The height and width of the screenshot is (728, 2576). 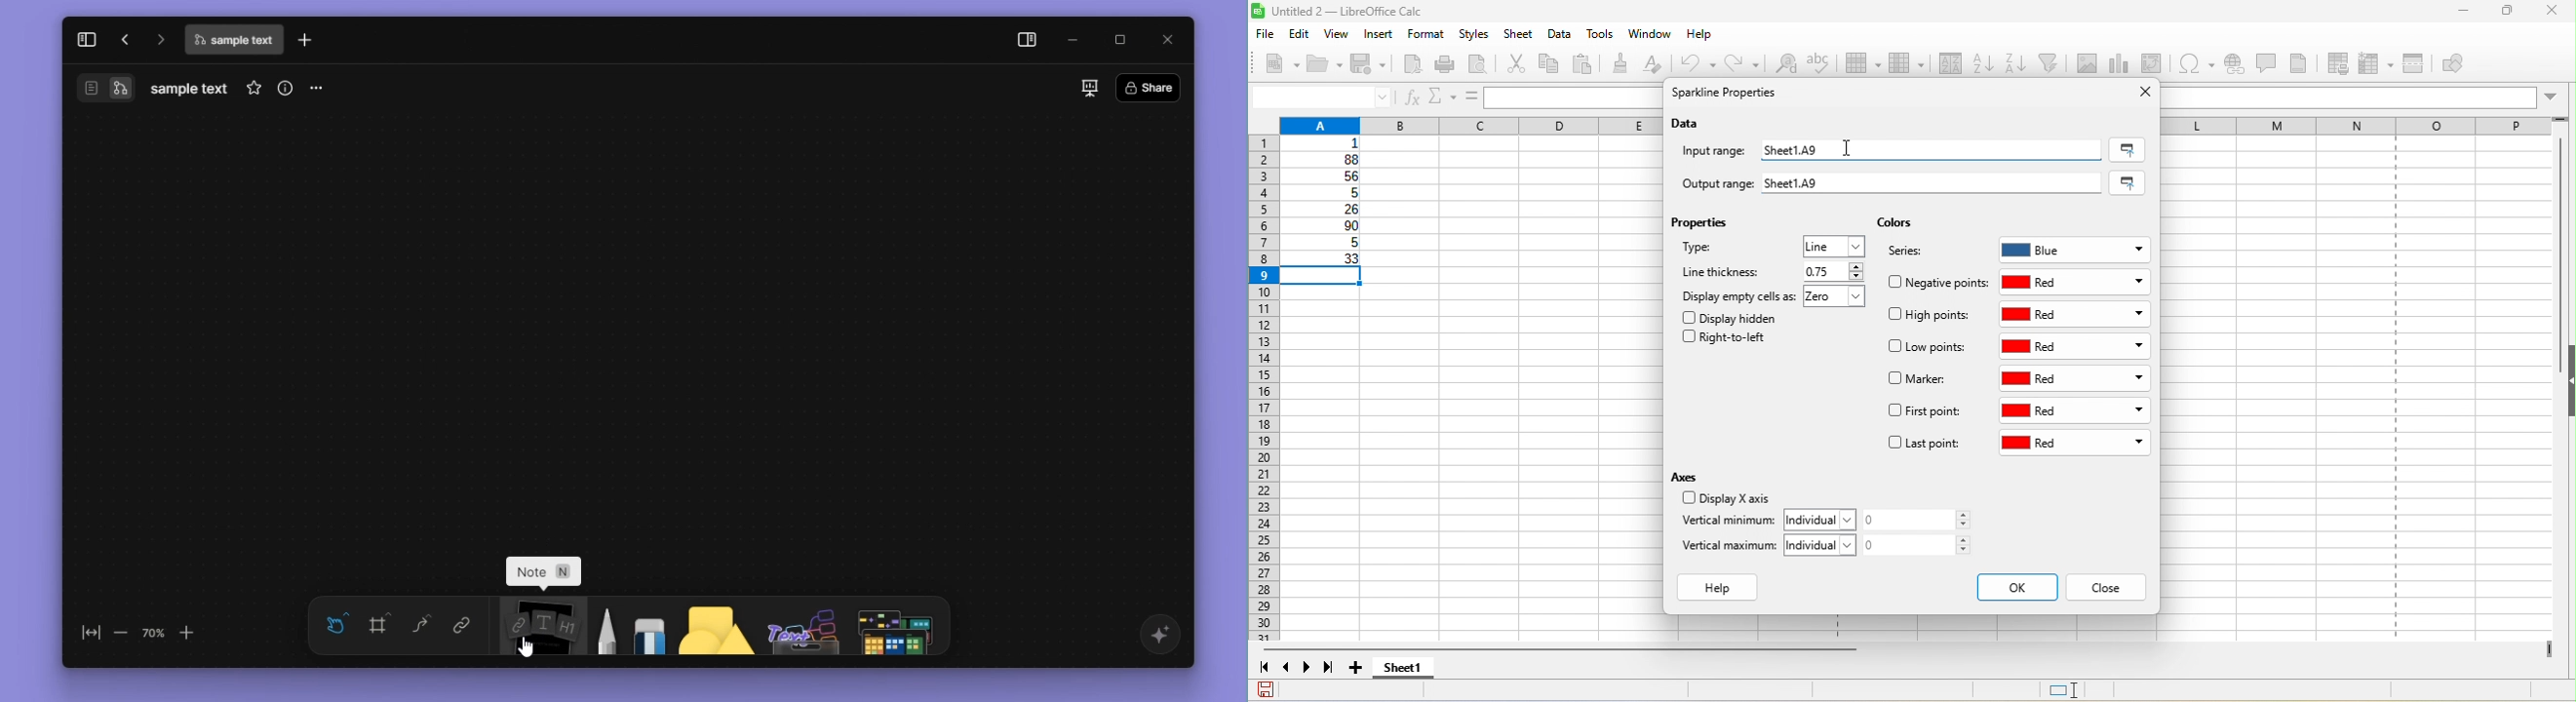 What do you see at coordinates (1467, 123) in the screenshot?
I see `column` at bounding box center [1467, 123].